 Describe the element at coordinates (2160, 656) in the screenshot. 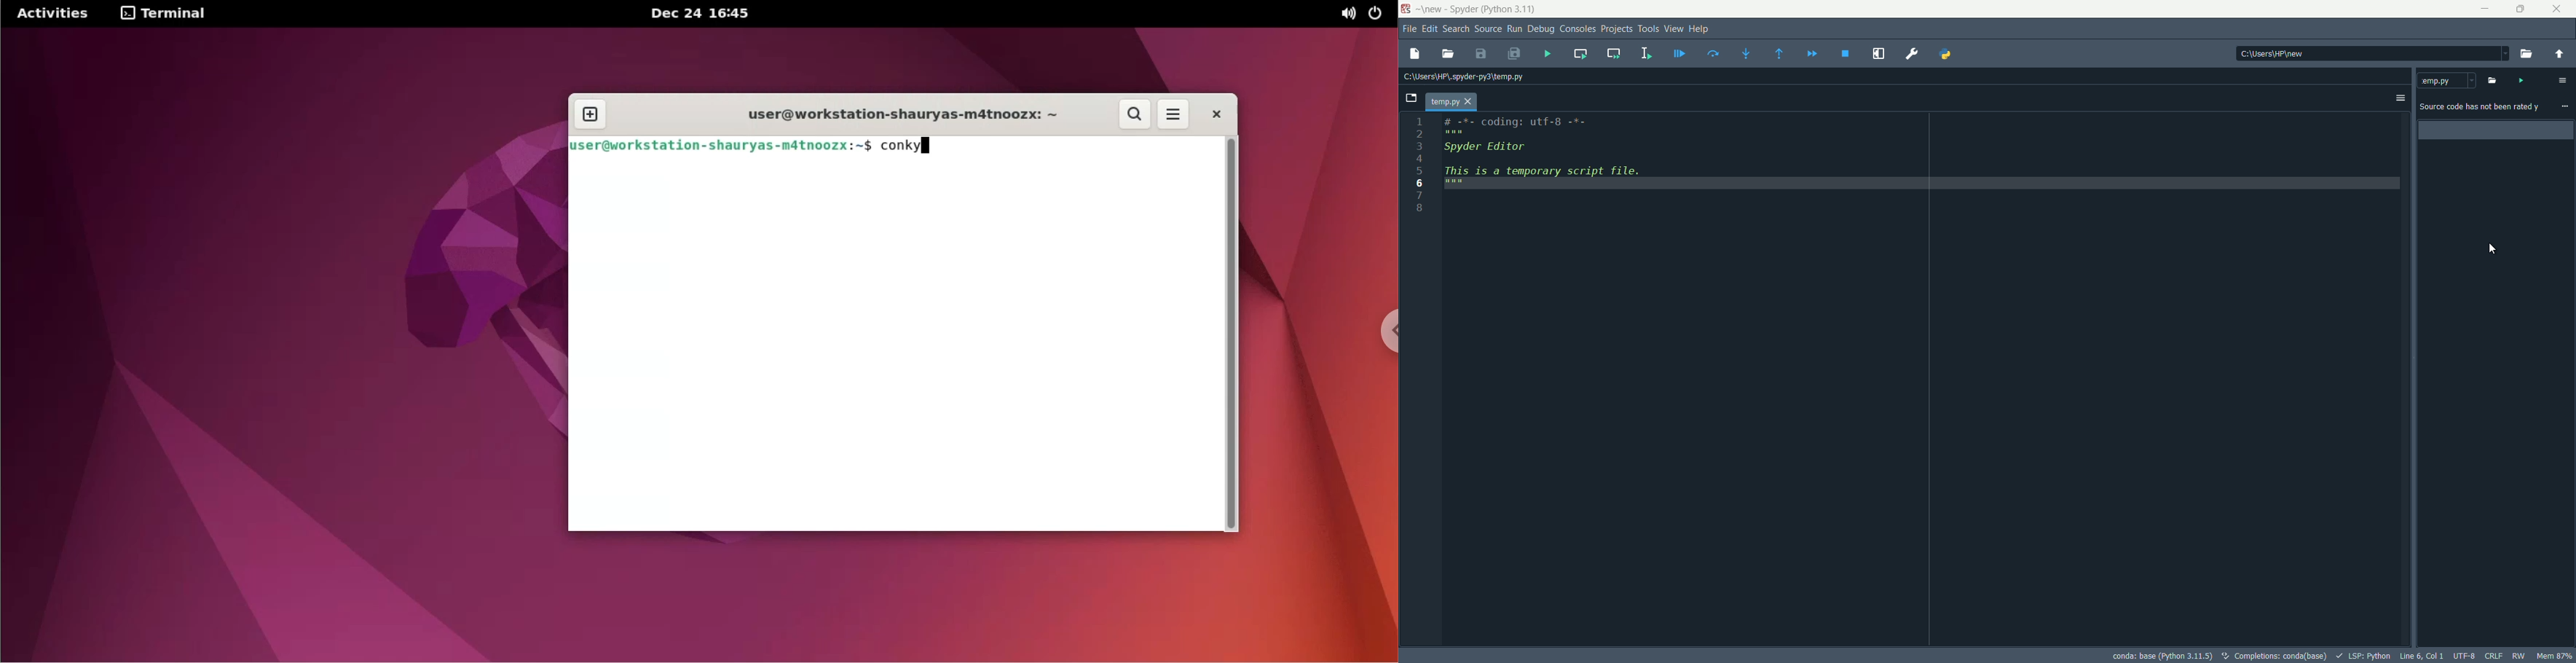

I see `conda: base (Python 3.11.5)` at that location.